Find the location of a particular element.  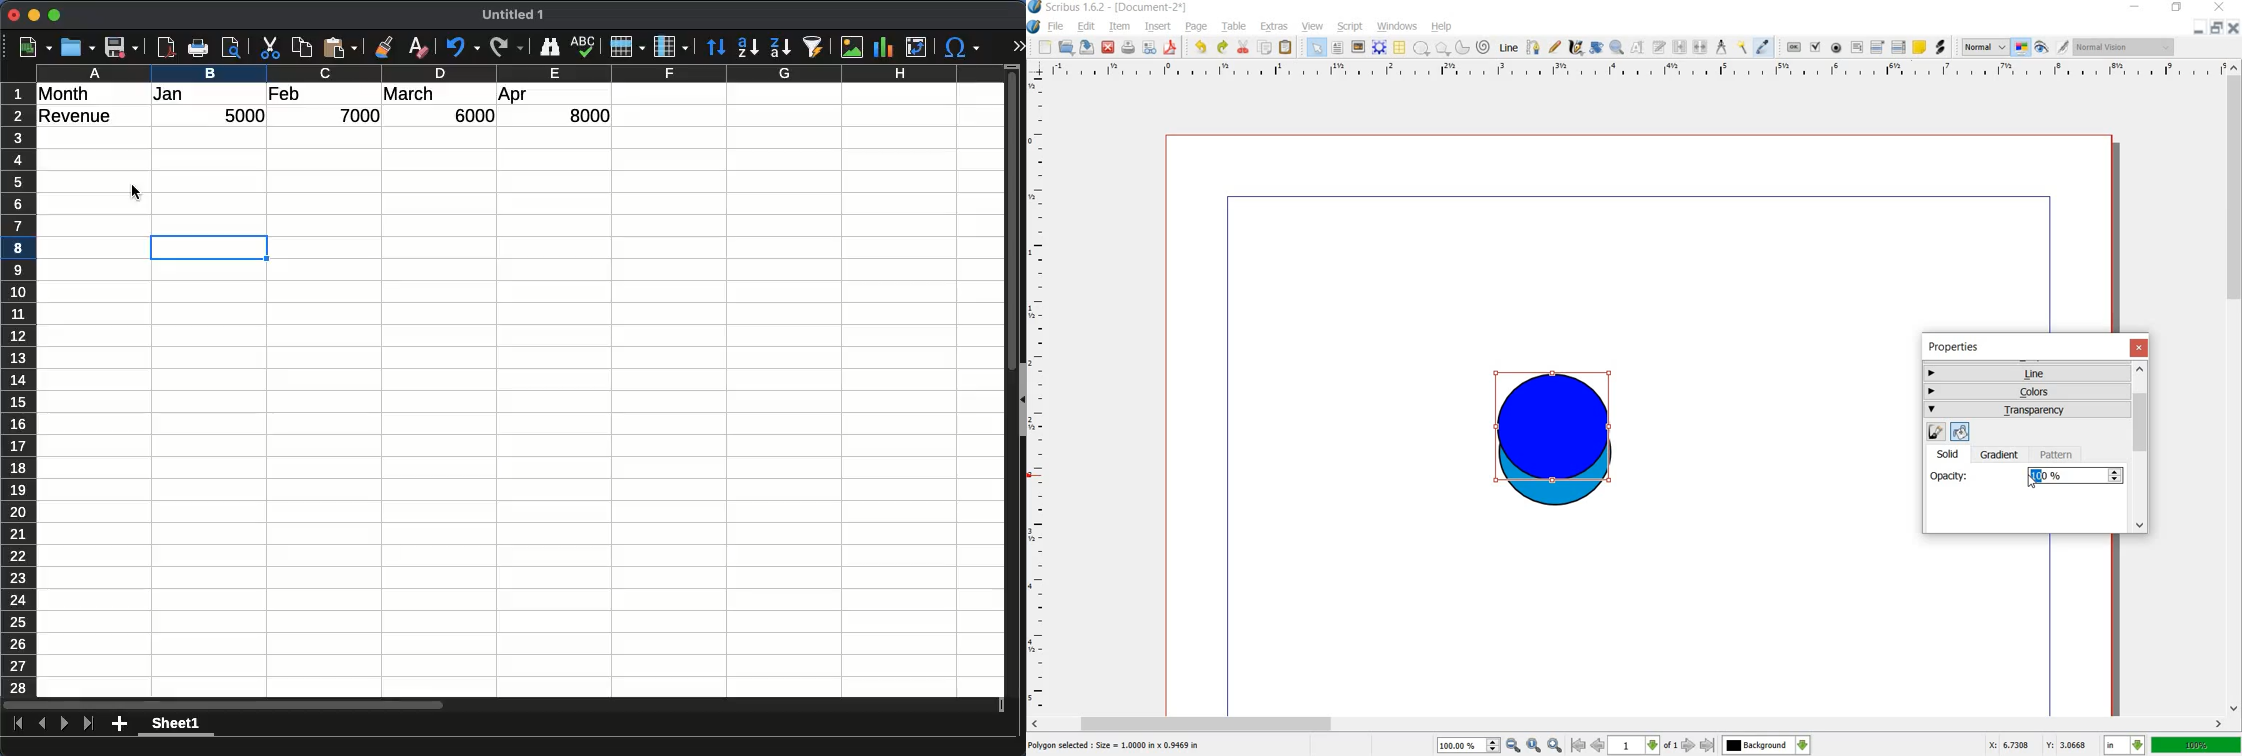

pdf radio button is located at coordinates (1836, 48).